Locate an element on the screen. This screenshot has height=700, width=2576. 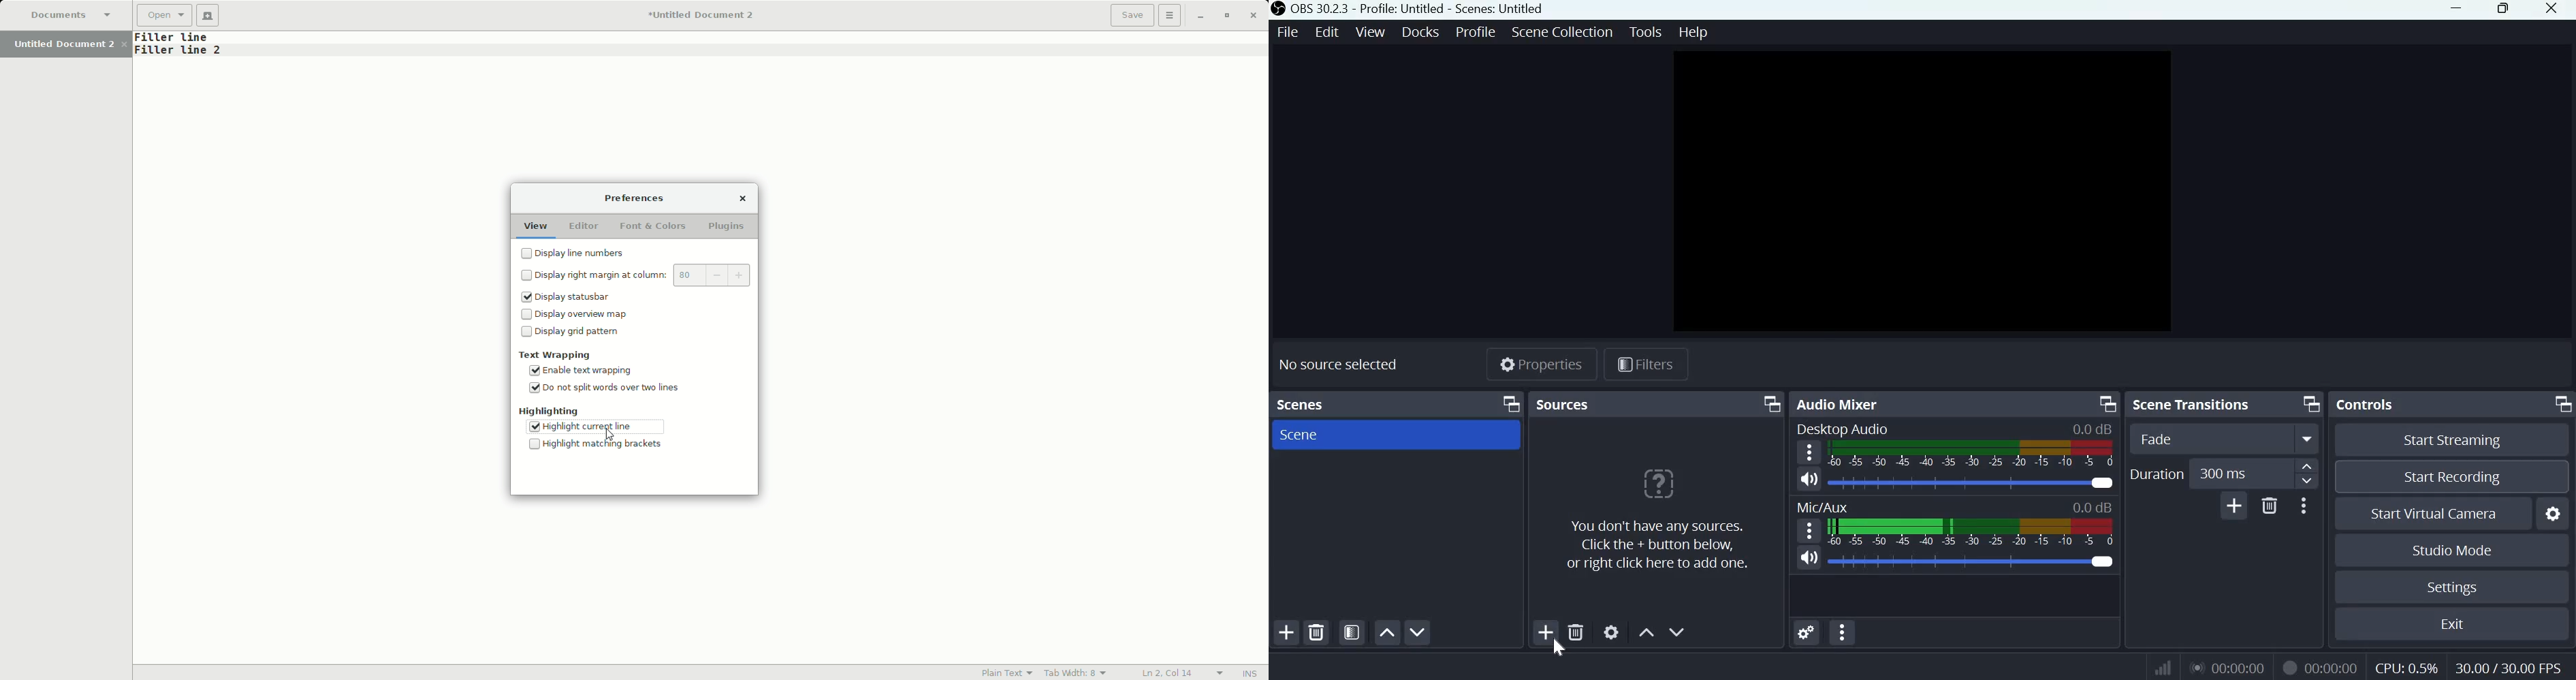
Advanced Audio Properties is located at coordinates (1804, 632).